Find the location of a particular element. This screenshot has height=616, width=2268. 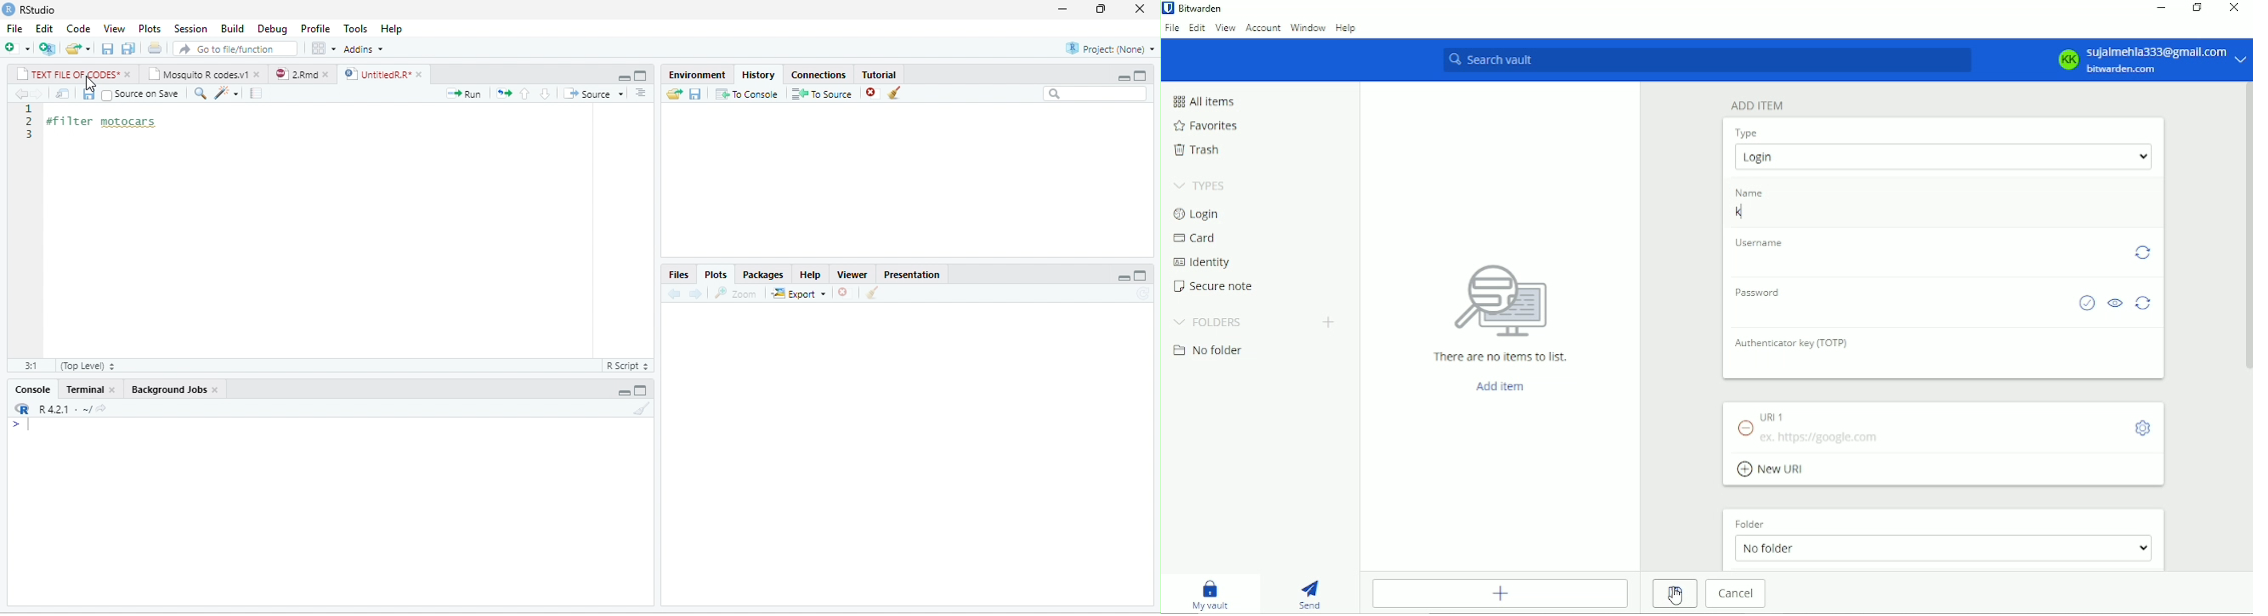

RStudio is located at coordinates (37, 9).